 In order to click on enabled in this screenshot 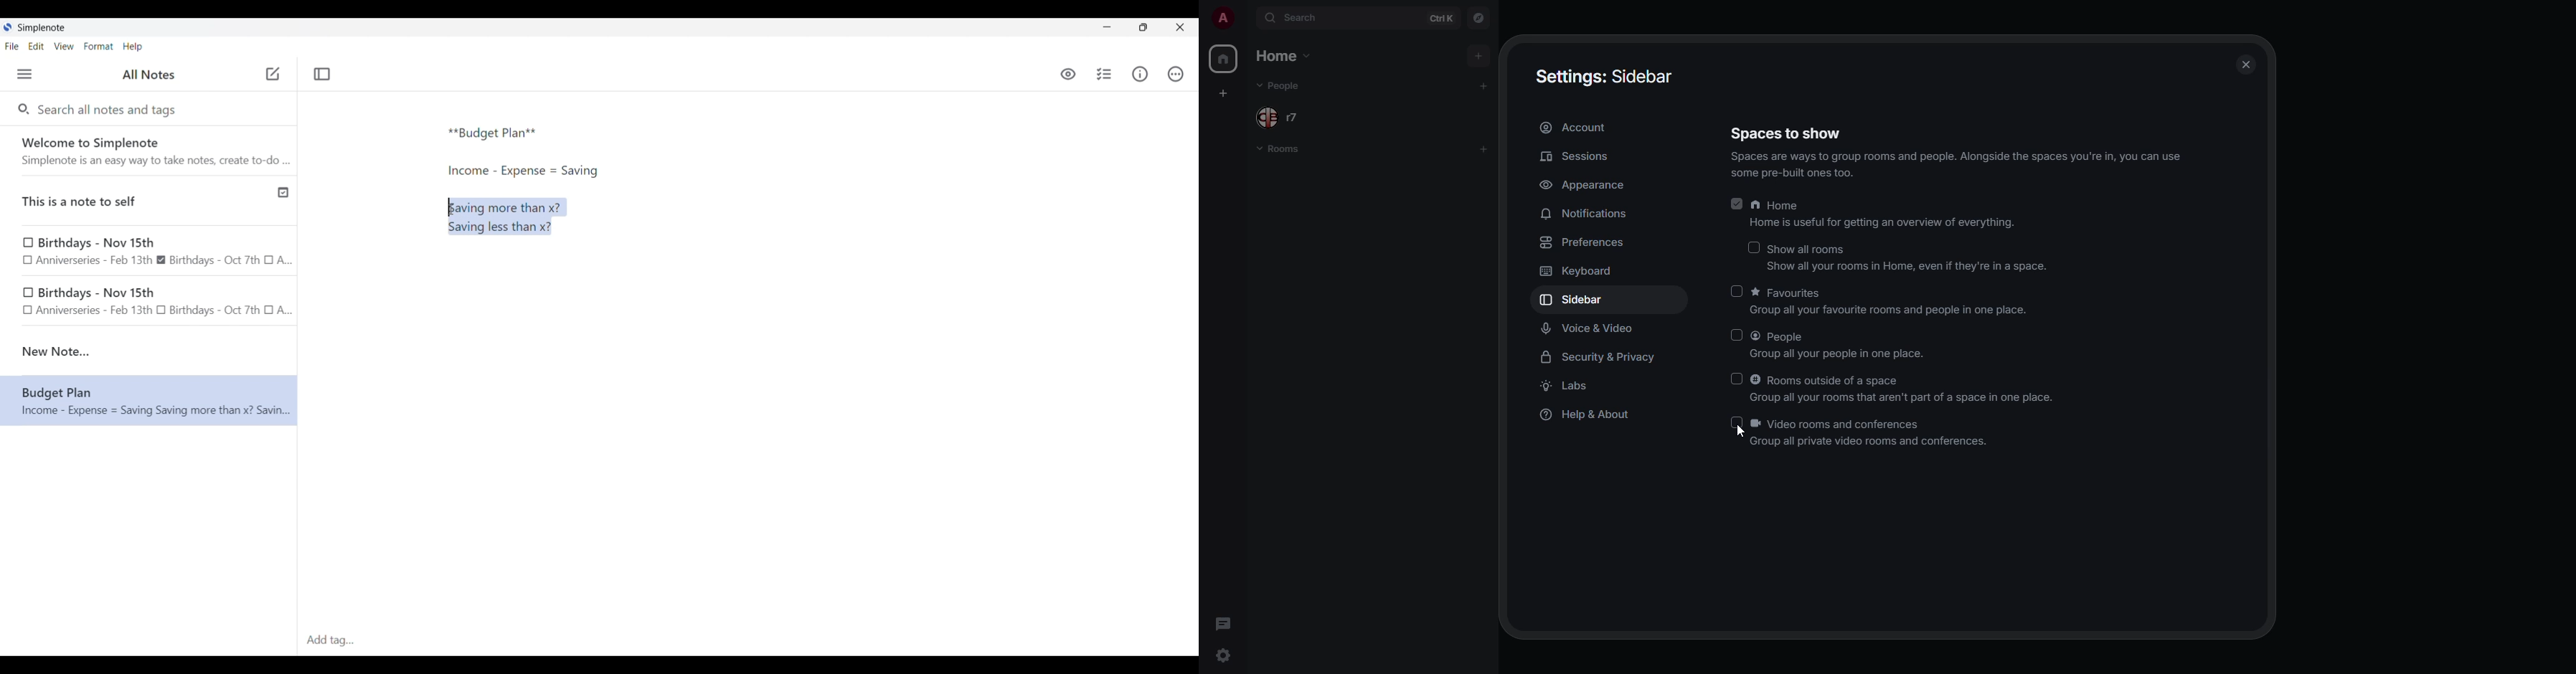, I will do `click(1735, 207)`.